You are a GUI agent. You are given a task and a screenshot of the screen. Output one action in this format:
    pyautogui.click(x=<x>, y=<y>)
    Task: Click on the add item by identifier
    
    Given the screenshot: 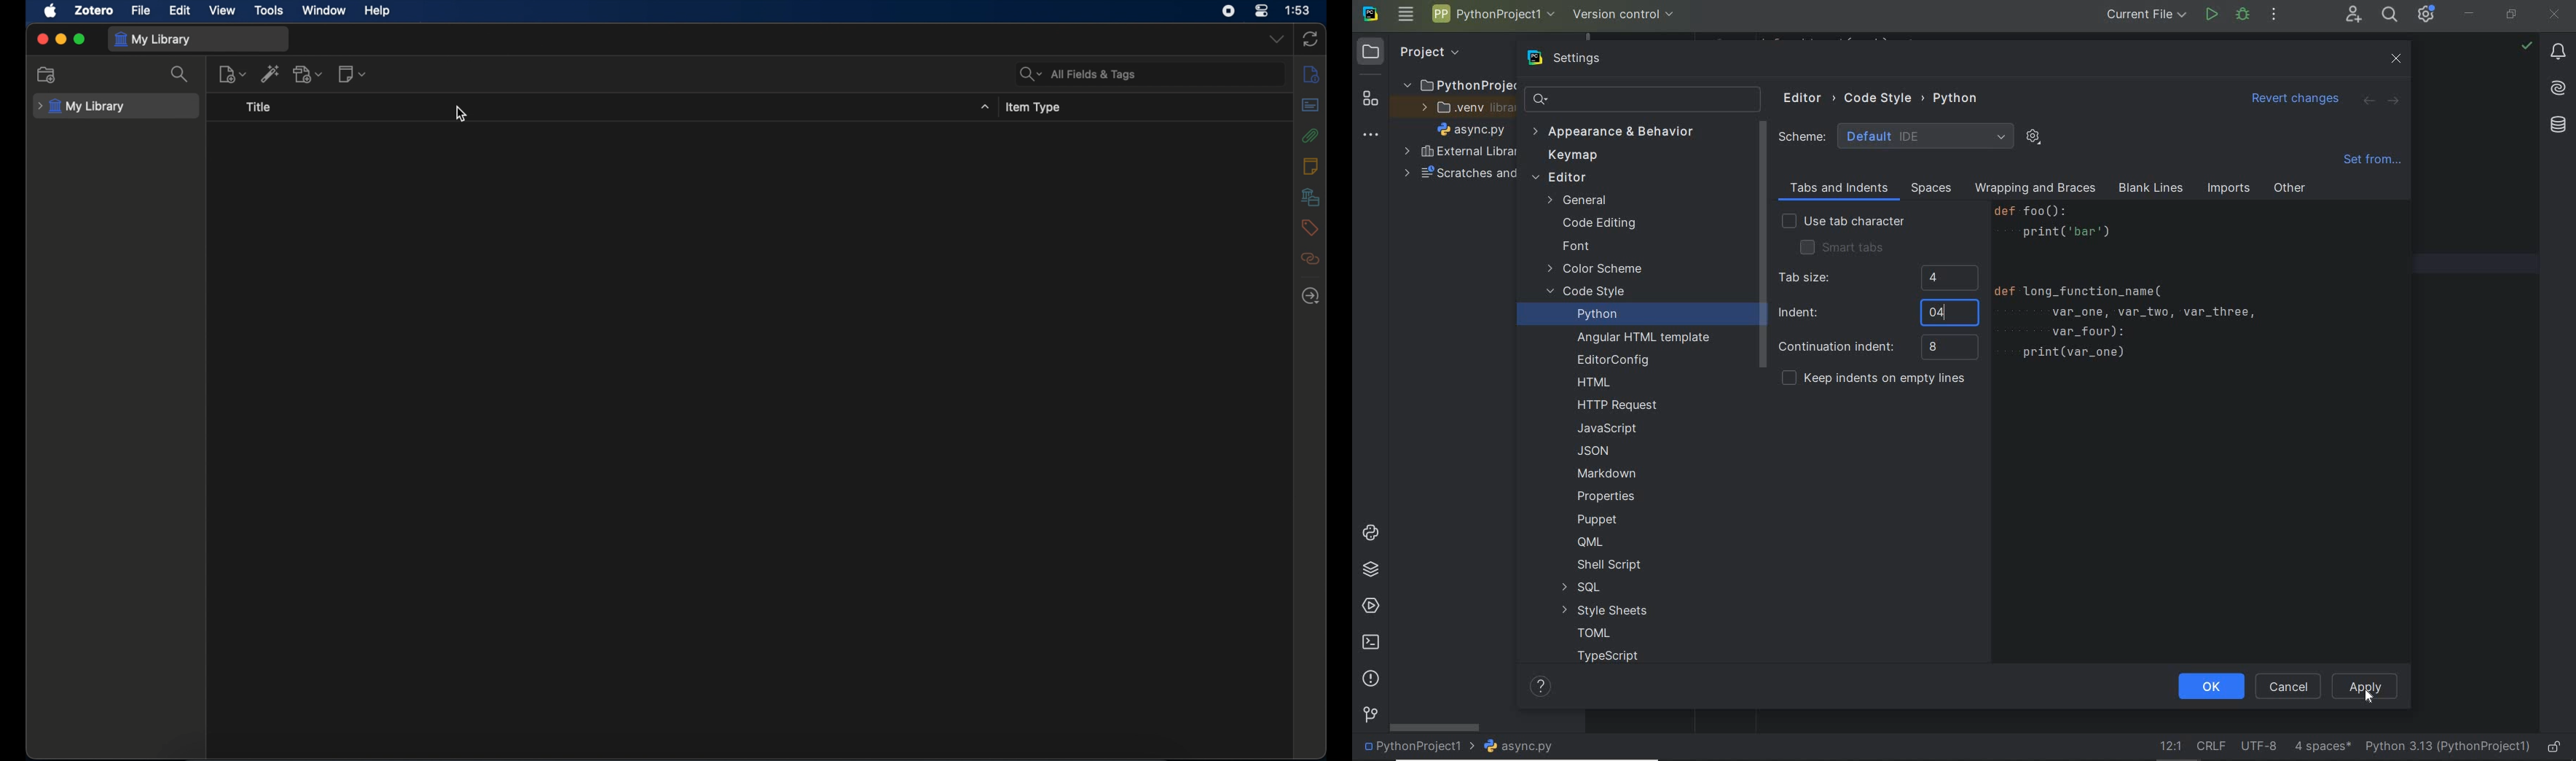 What is the action you would take?
    pyautogui.click(x=270, y=73)
    